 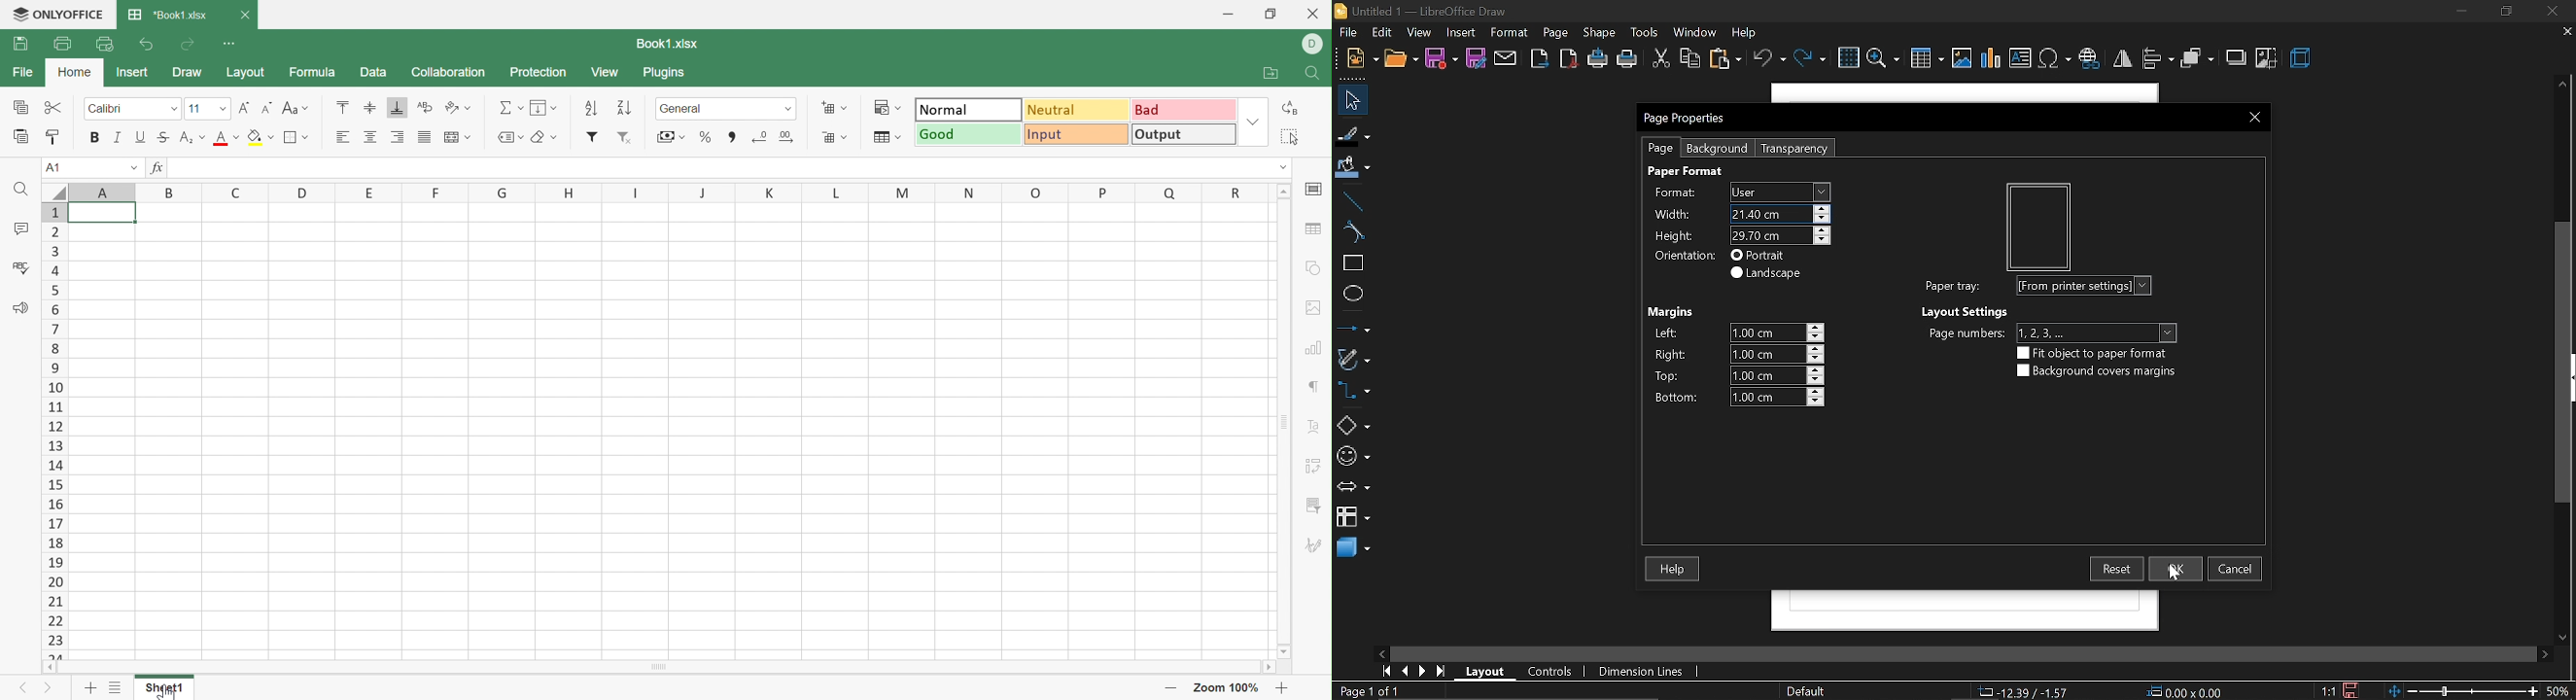 What do you see at coordinates (1353, 459) in the screenshot?
I see `symbol shapes` at bounding box center [1353, 459].